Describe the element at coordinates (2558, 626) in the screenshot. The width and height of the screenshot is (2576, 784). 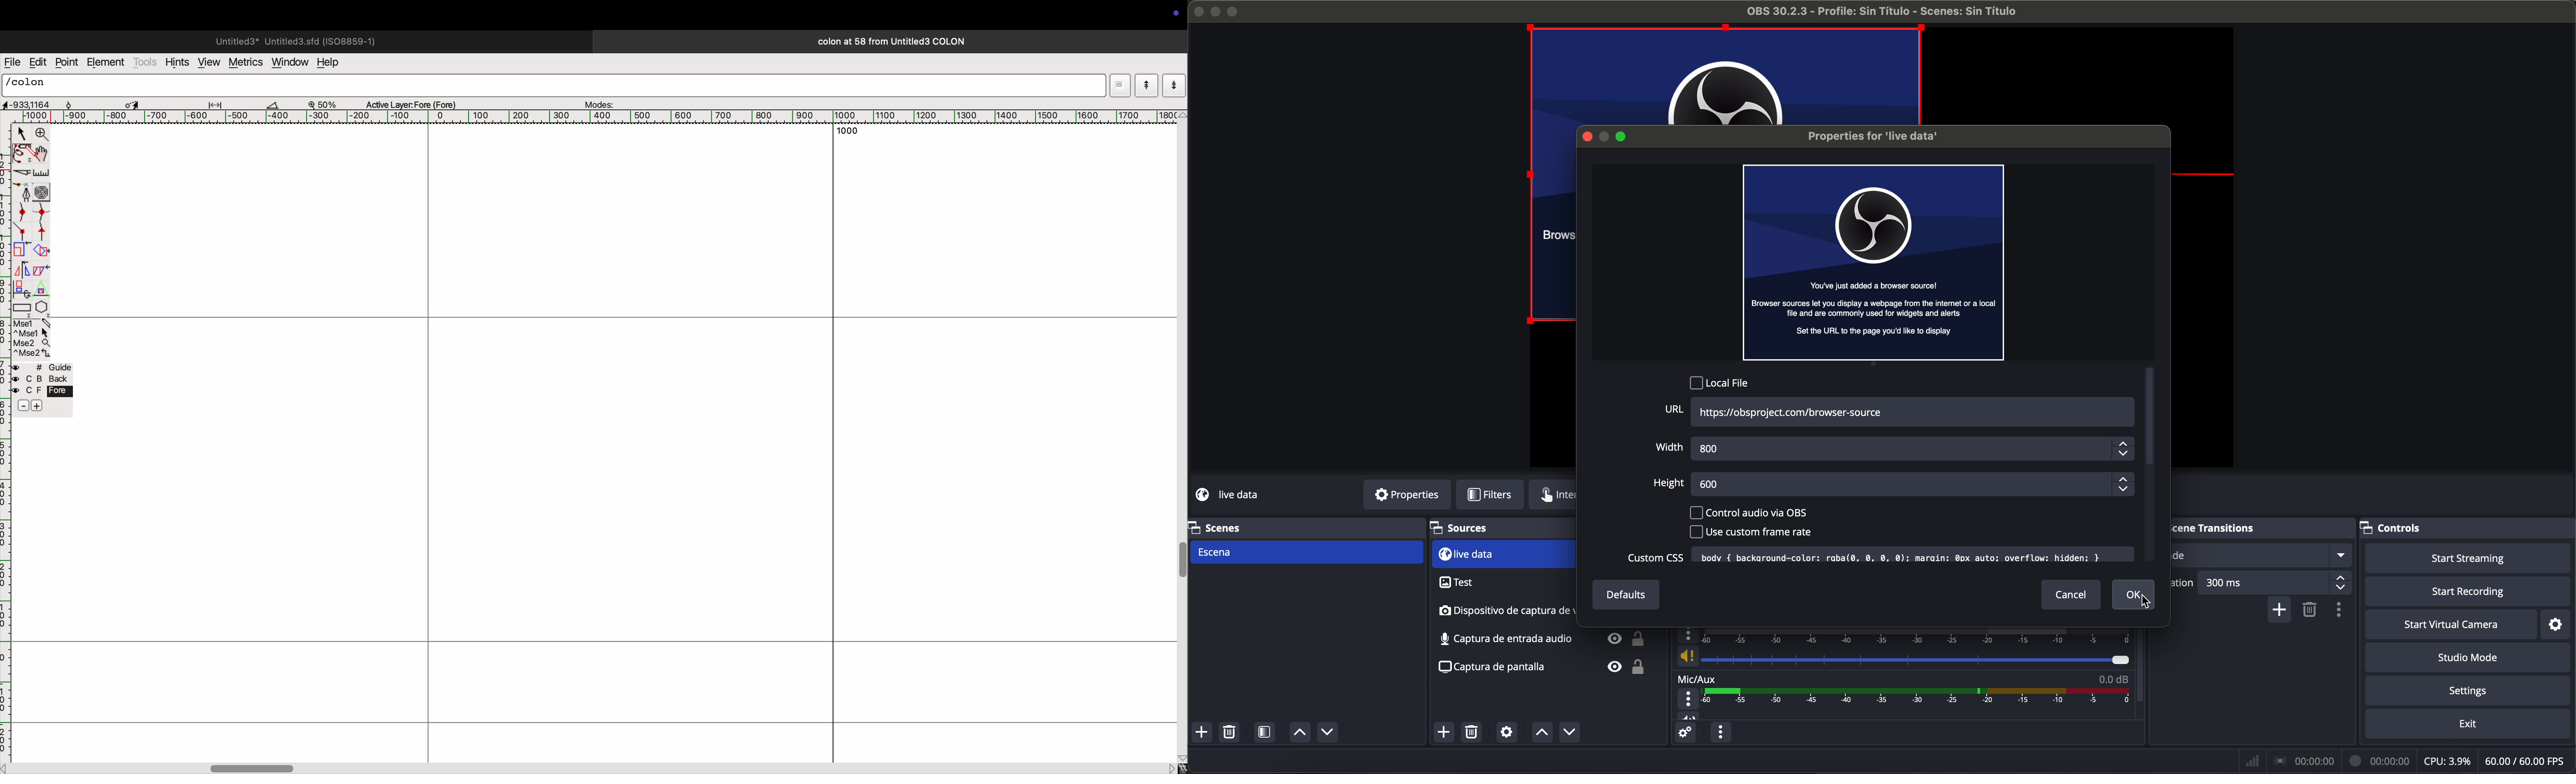
I see `settings` at that location.